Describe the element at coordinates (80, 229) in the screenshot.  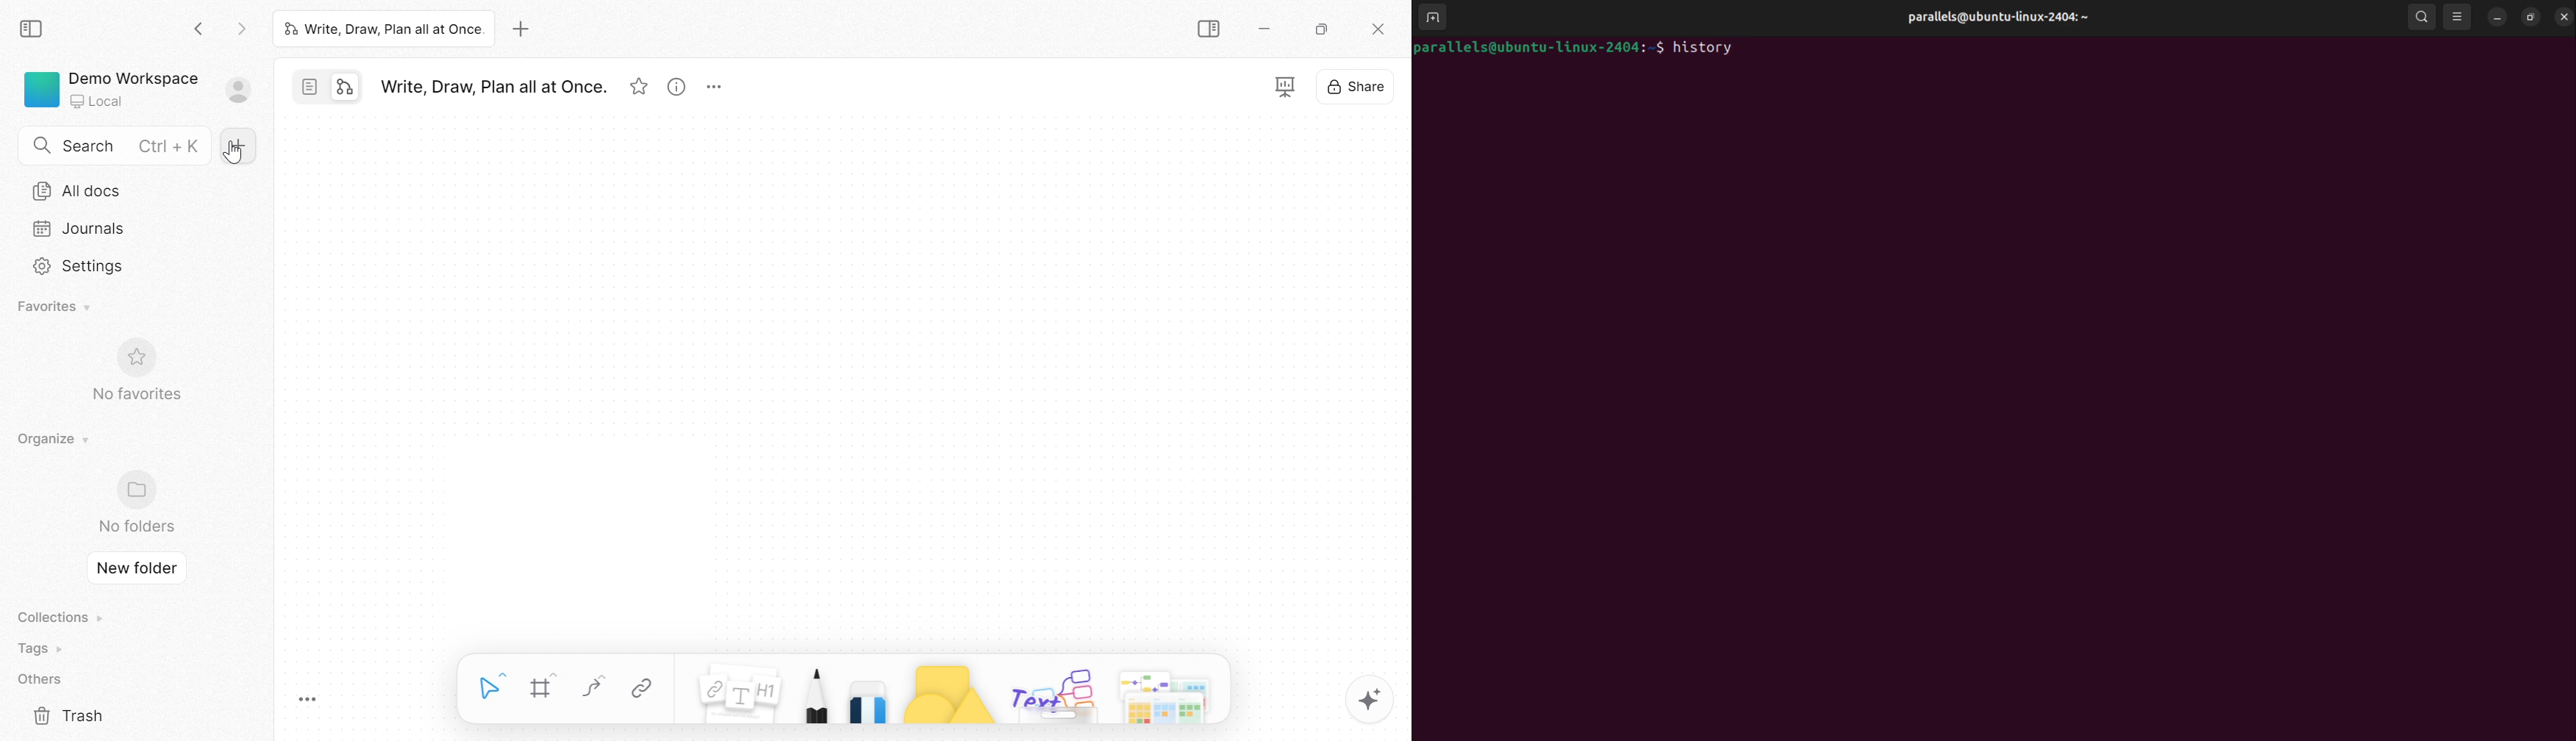
I see `Journals` at that location.